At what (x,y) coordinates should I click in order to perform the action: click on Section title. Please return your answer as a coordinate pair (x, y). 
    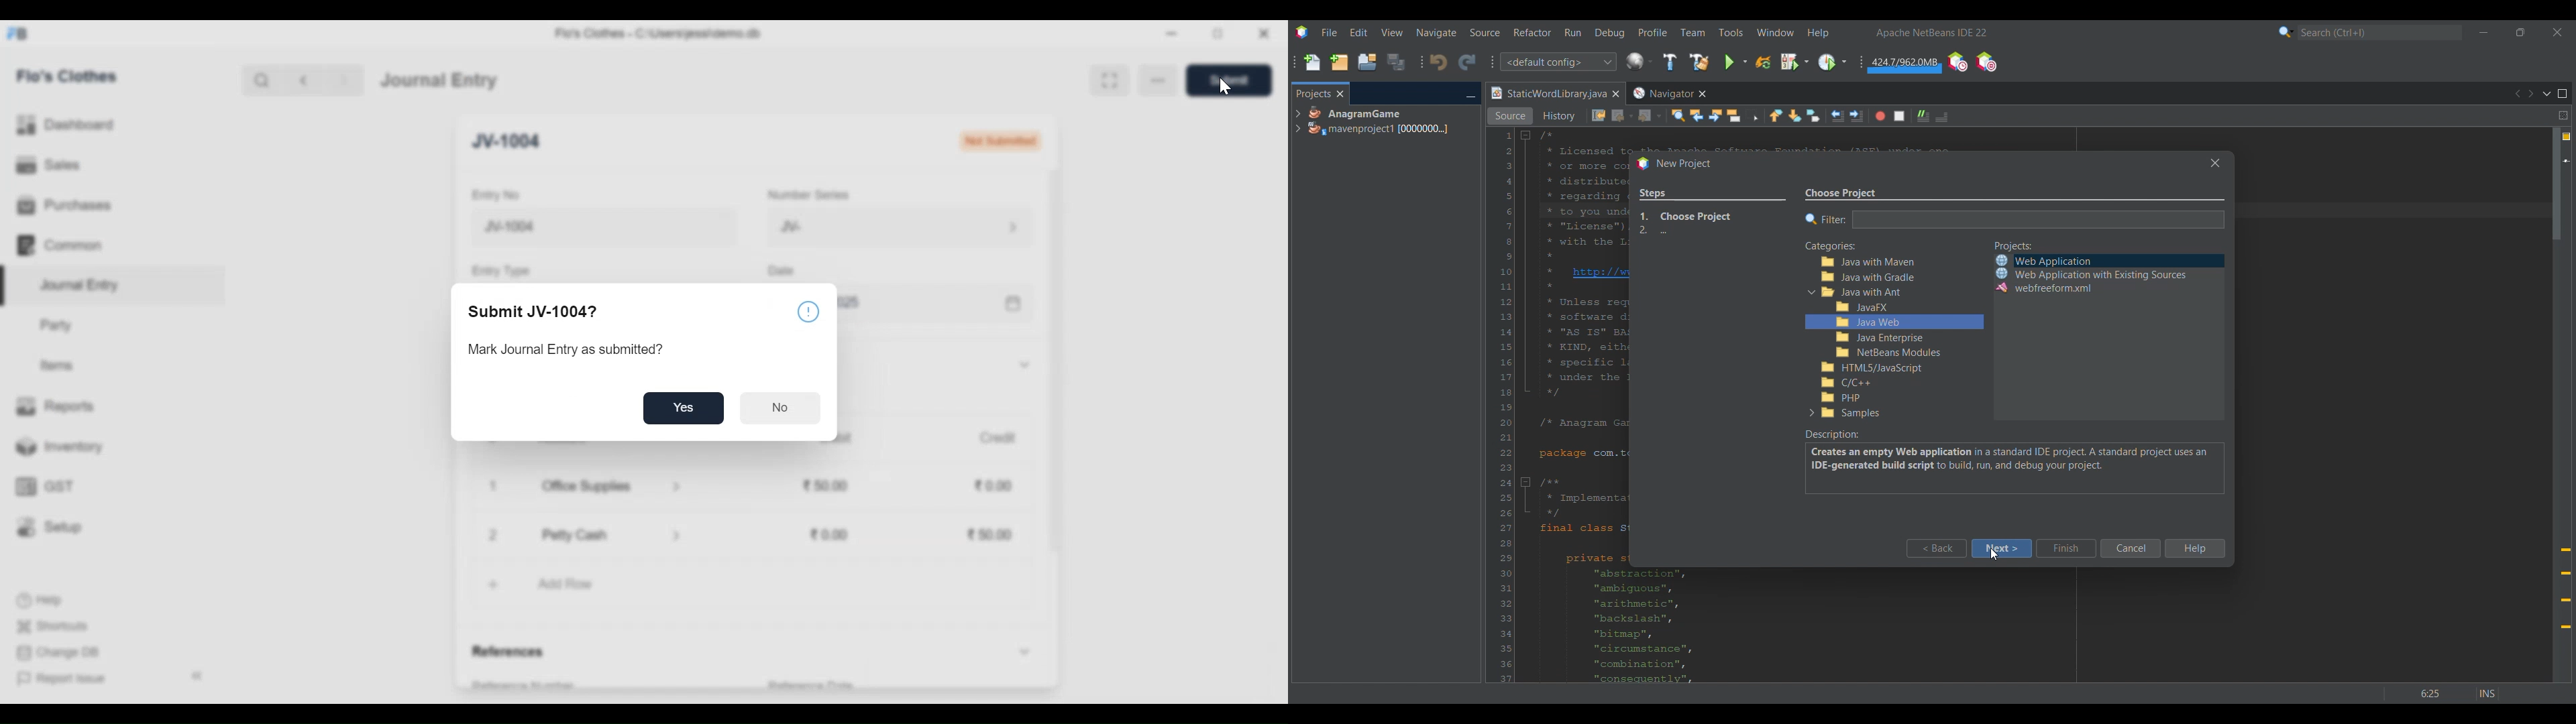
    Looking at the image, I should click on (1830, 247).